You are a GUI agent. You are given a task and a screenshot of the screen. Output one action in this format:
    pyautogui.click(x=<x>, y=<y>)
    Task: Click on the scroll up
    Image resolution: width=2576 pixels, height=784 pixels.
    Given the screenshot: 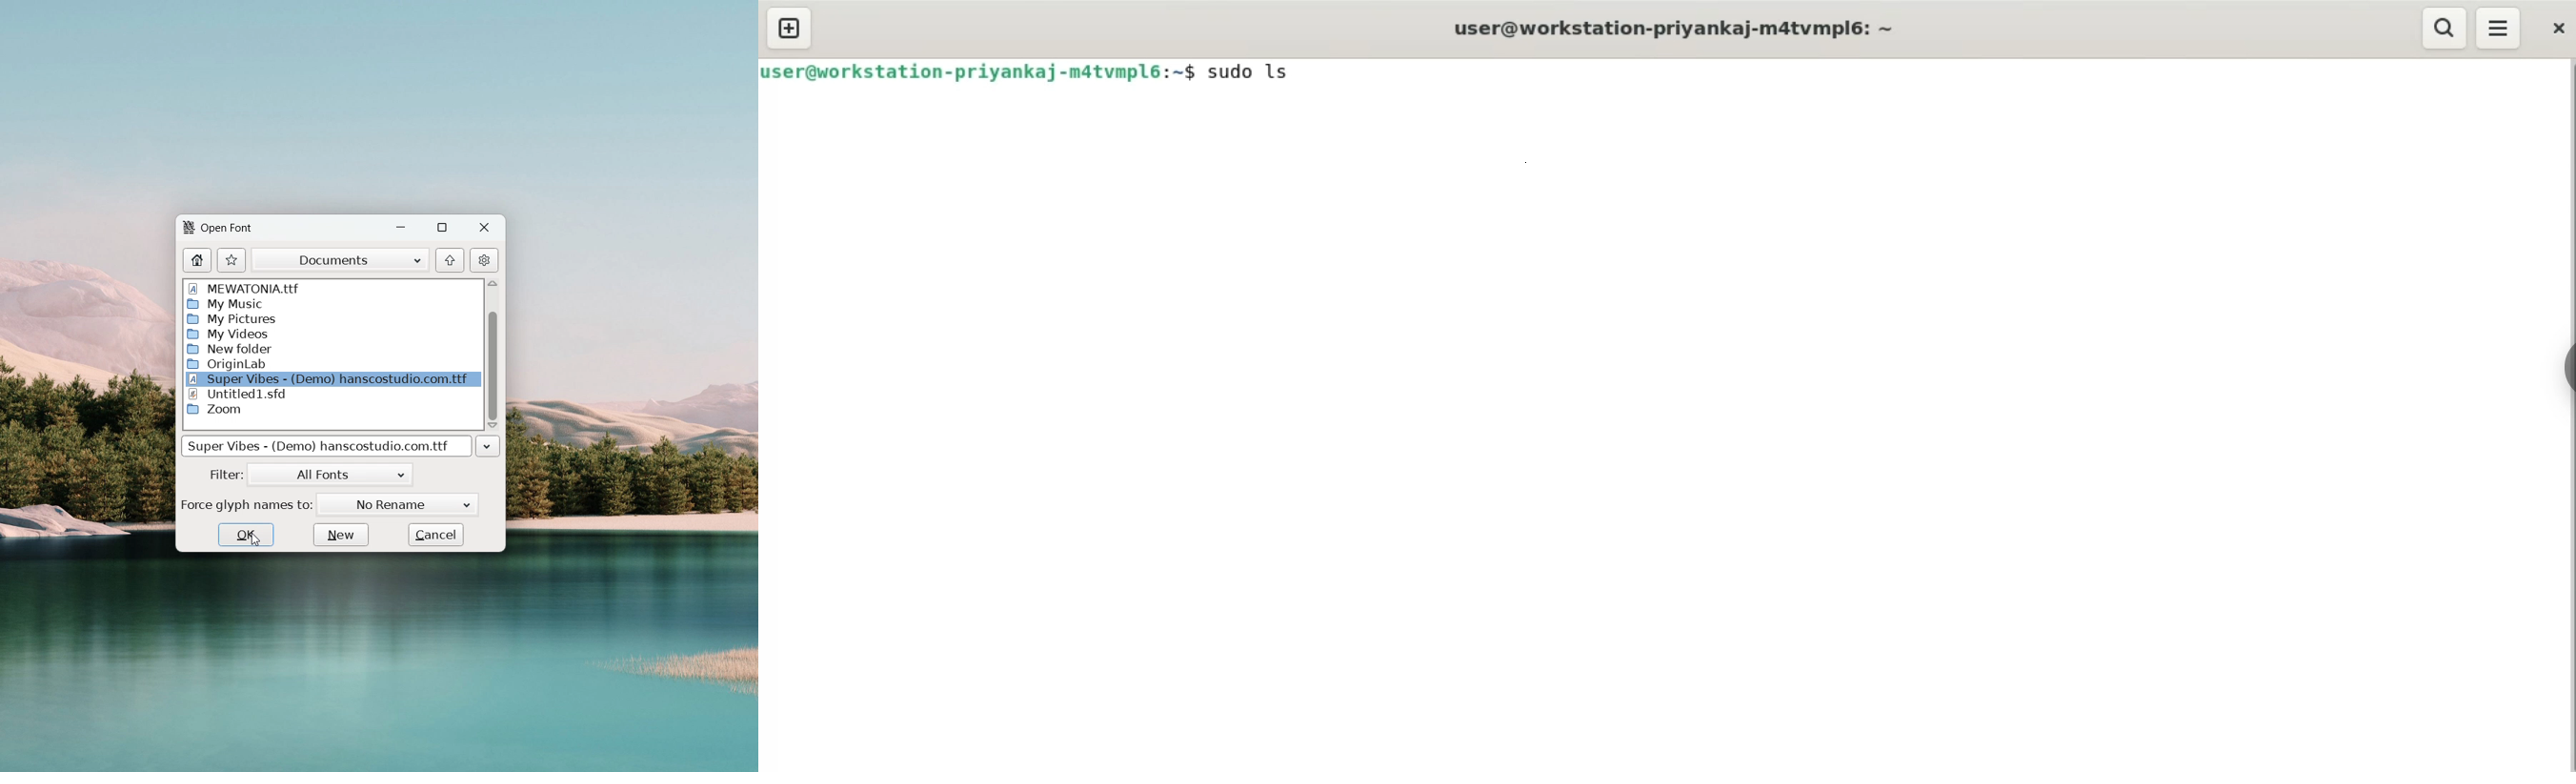 What is the action you would take?
    pyautogui.click(x=492, y=283)
    